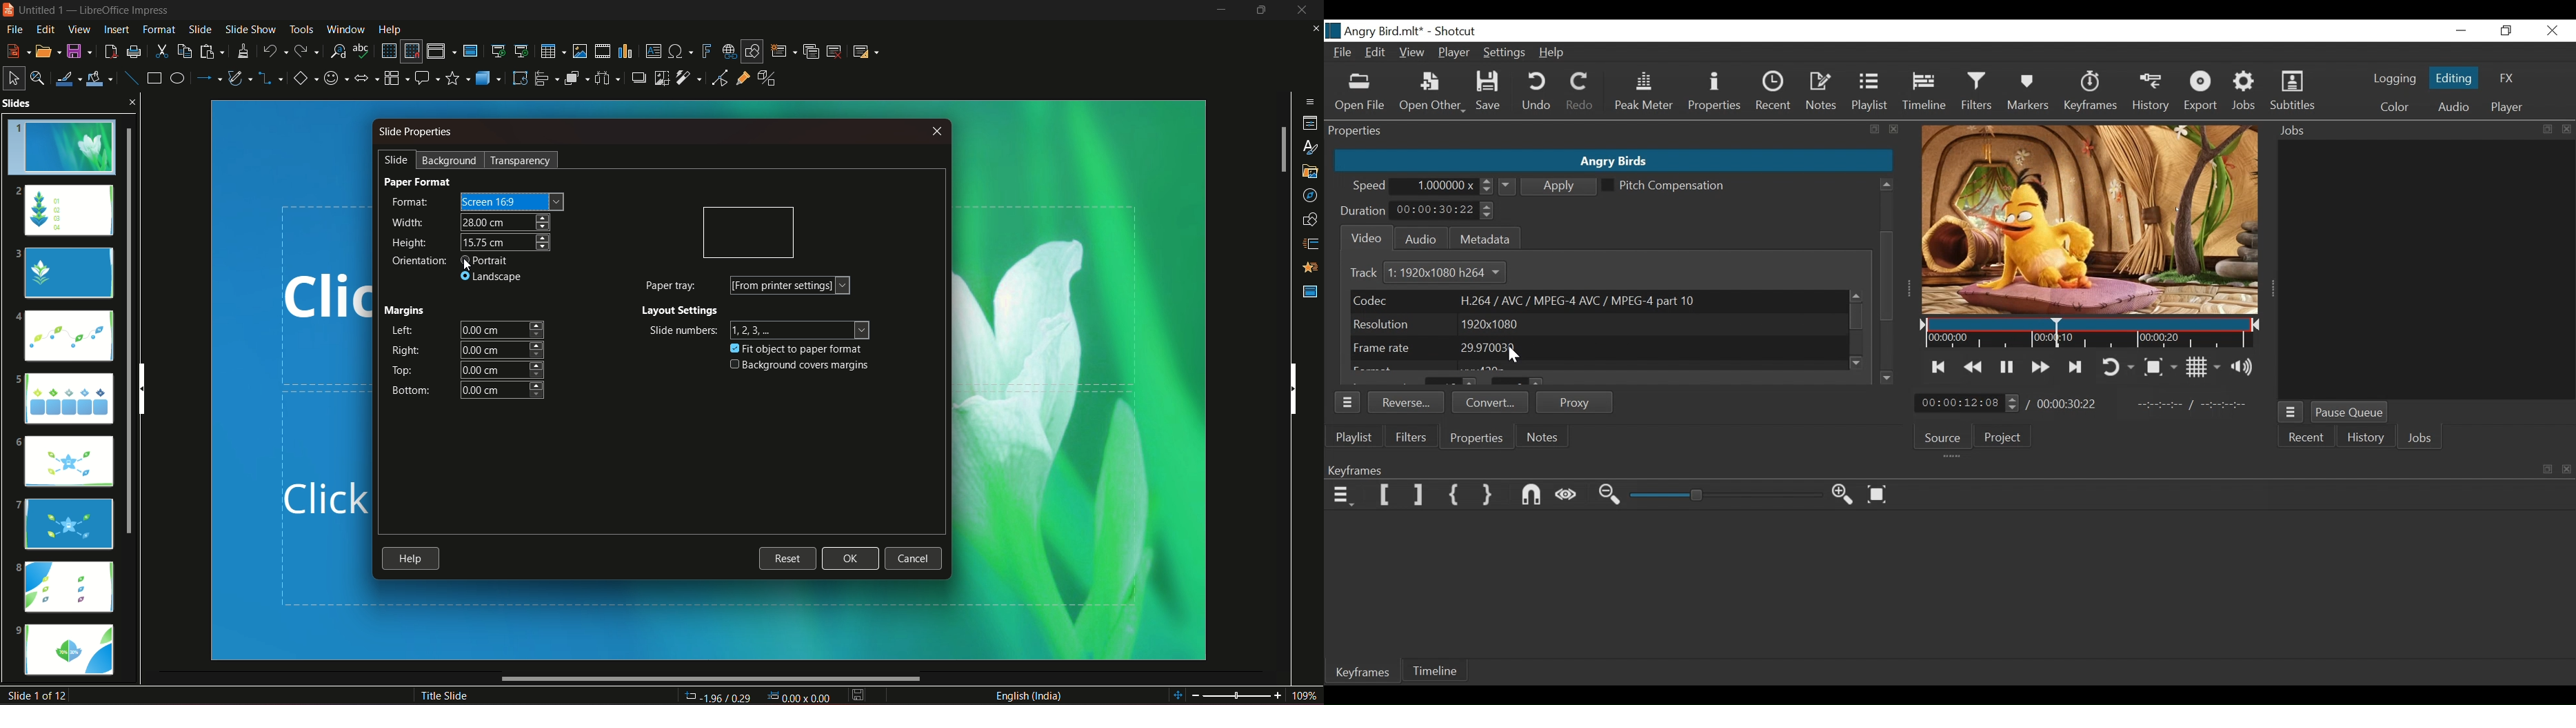  I want to click on Apply, so click(1549, 185).